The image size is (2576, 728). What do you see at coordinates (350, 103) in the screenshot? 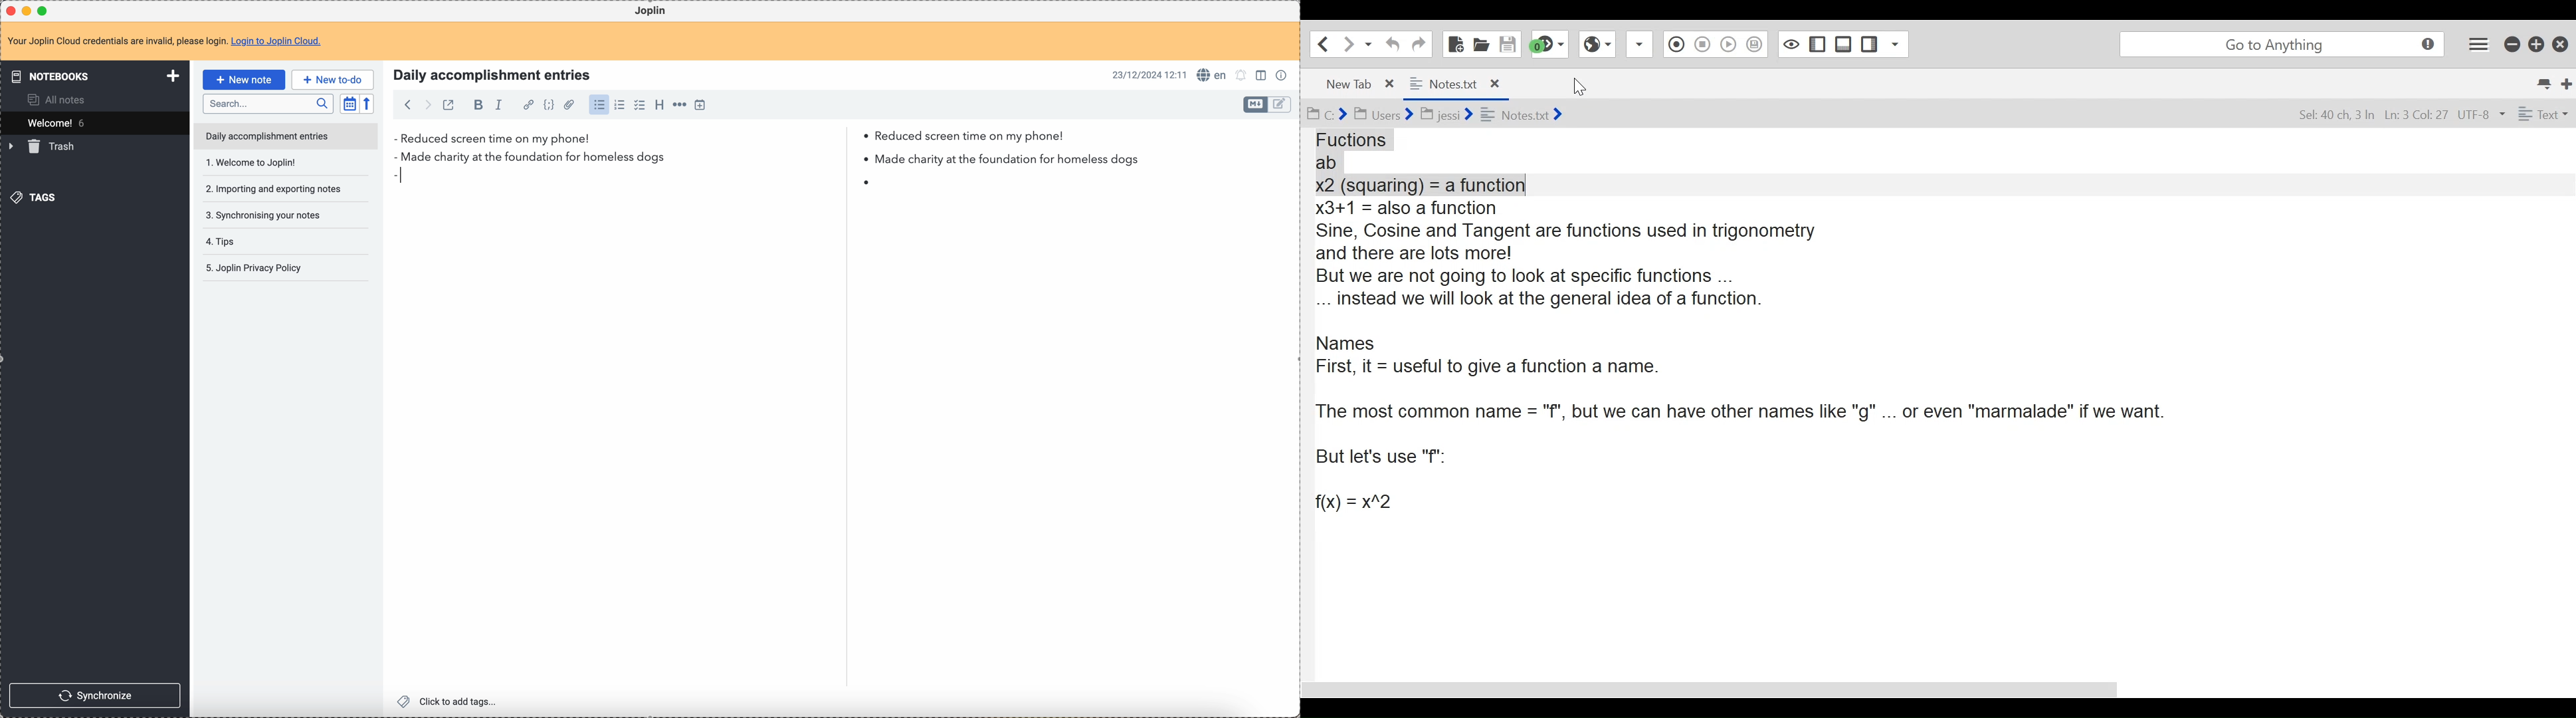
I see `toggle sort order field` at bounding box center [350, 103].